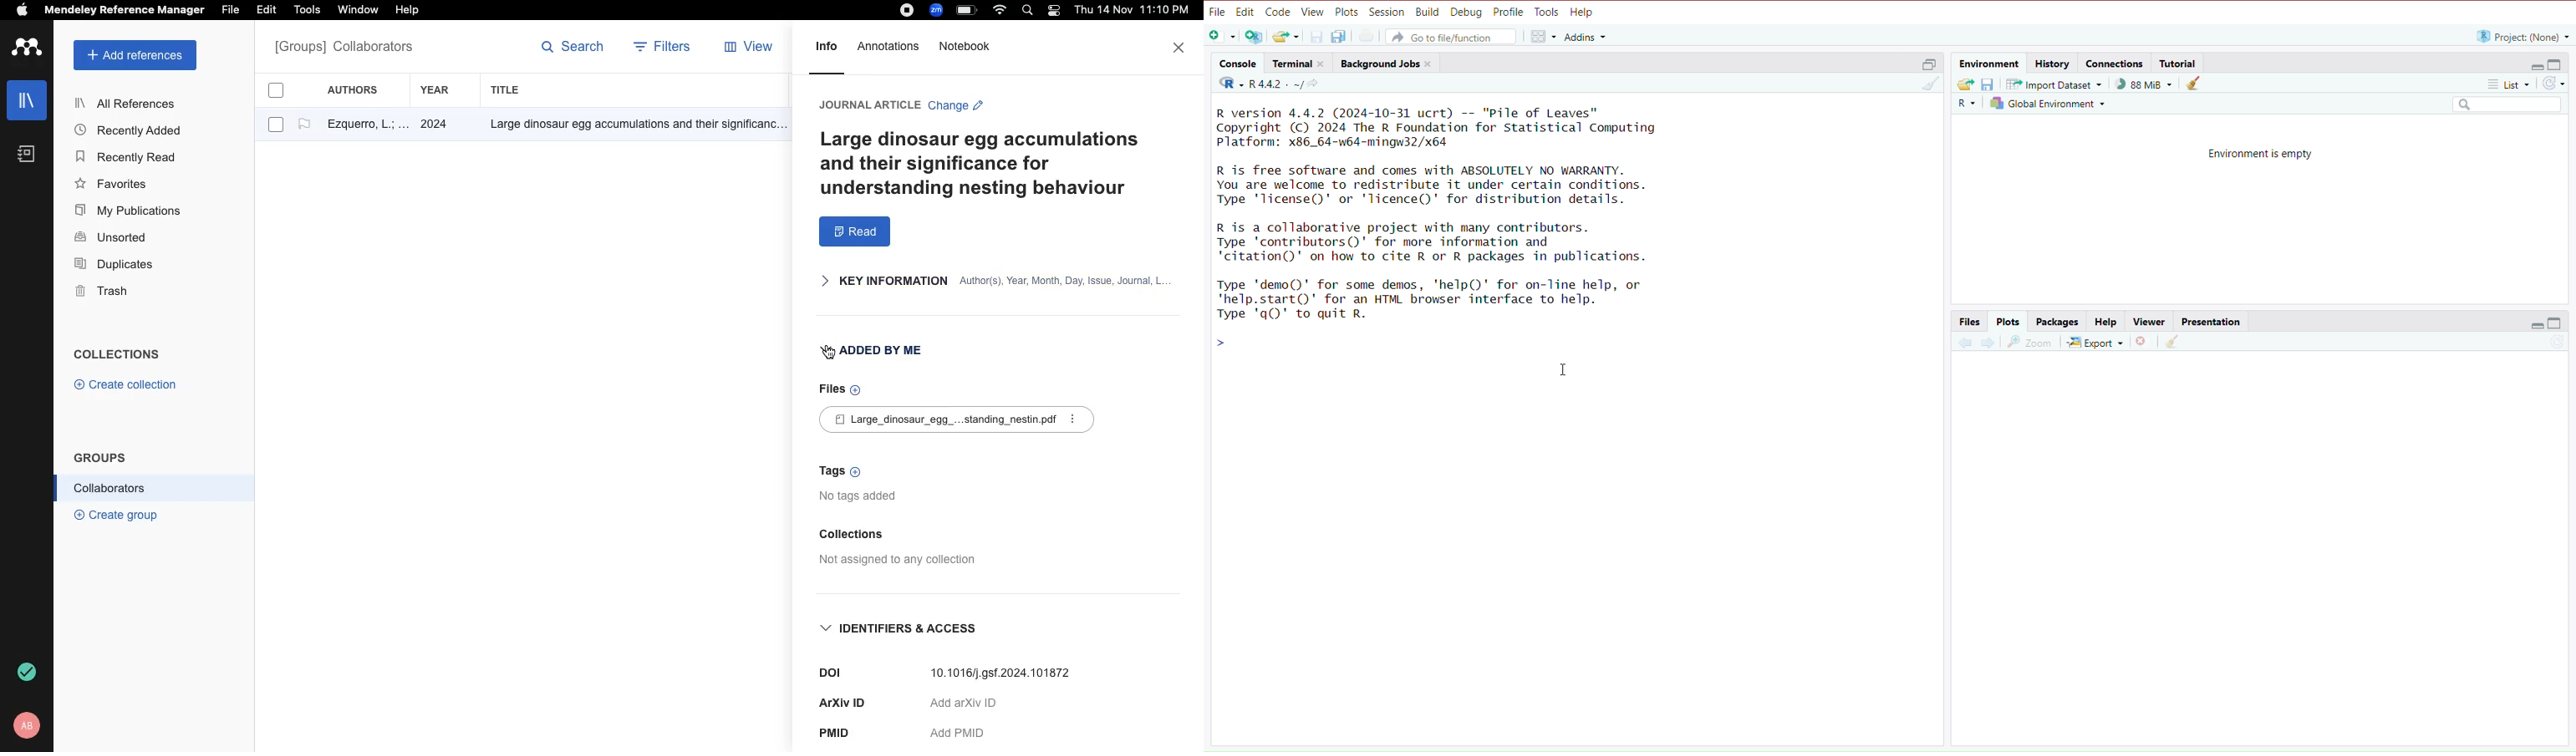  Describe the element at coordinates (1988, 345) in the screenshot. I see `forward` at that location.